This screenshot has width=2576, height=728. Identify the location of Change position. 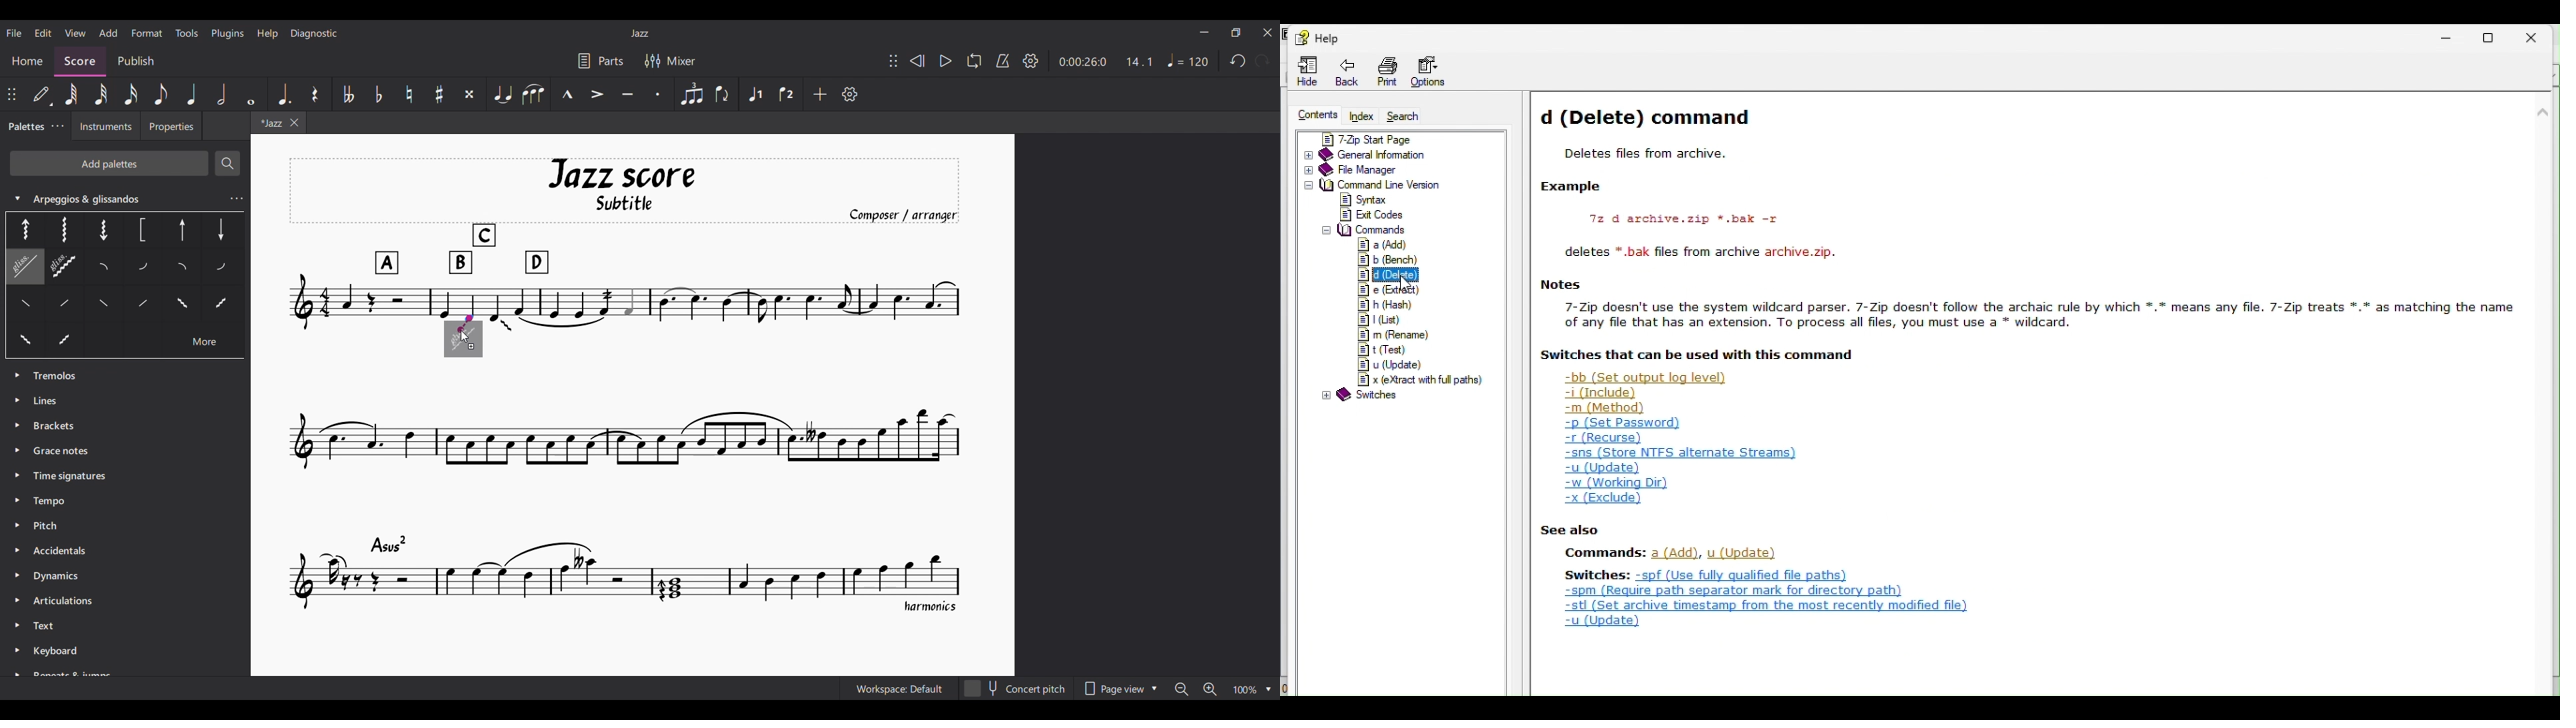
(12, 94).